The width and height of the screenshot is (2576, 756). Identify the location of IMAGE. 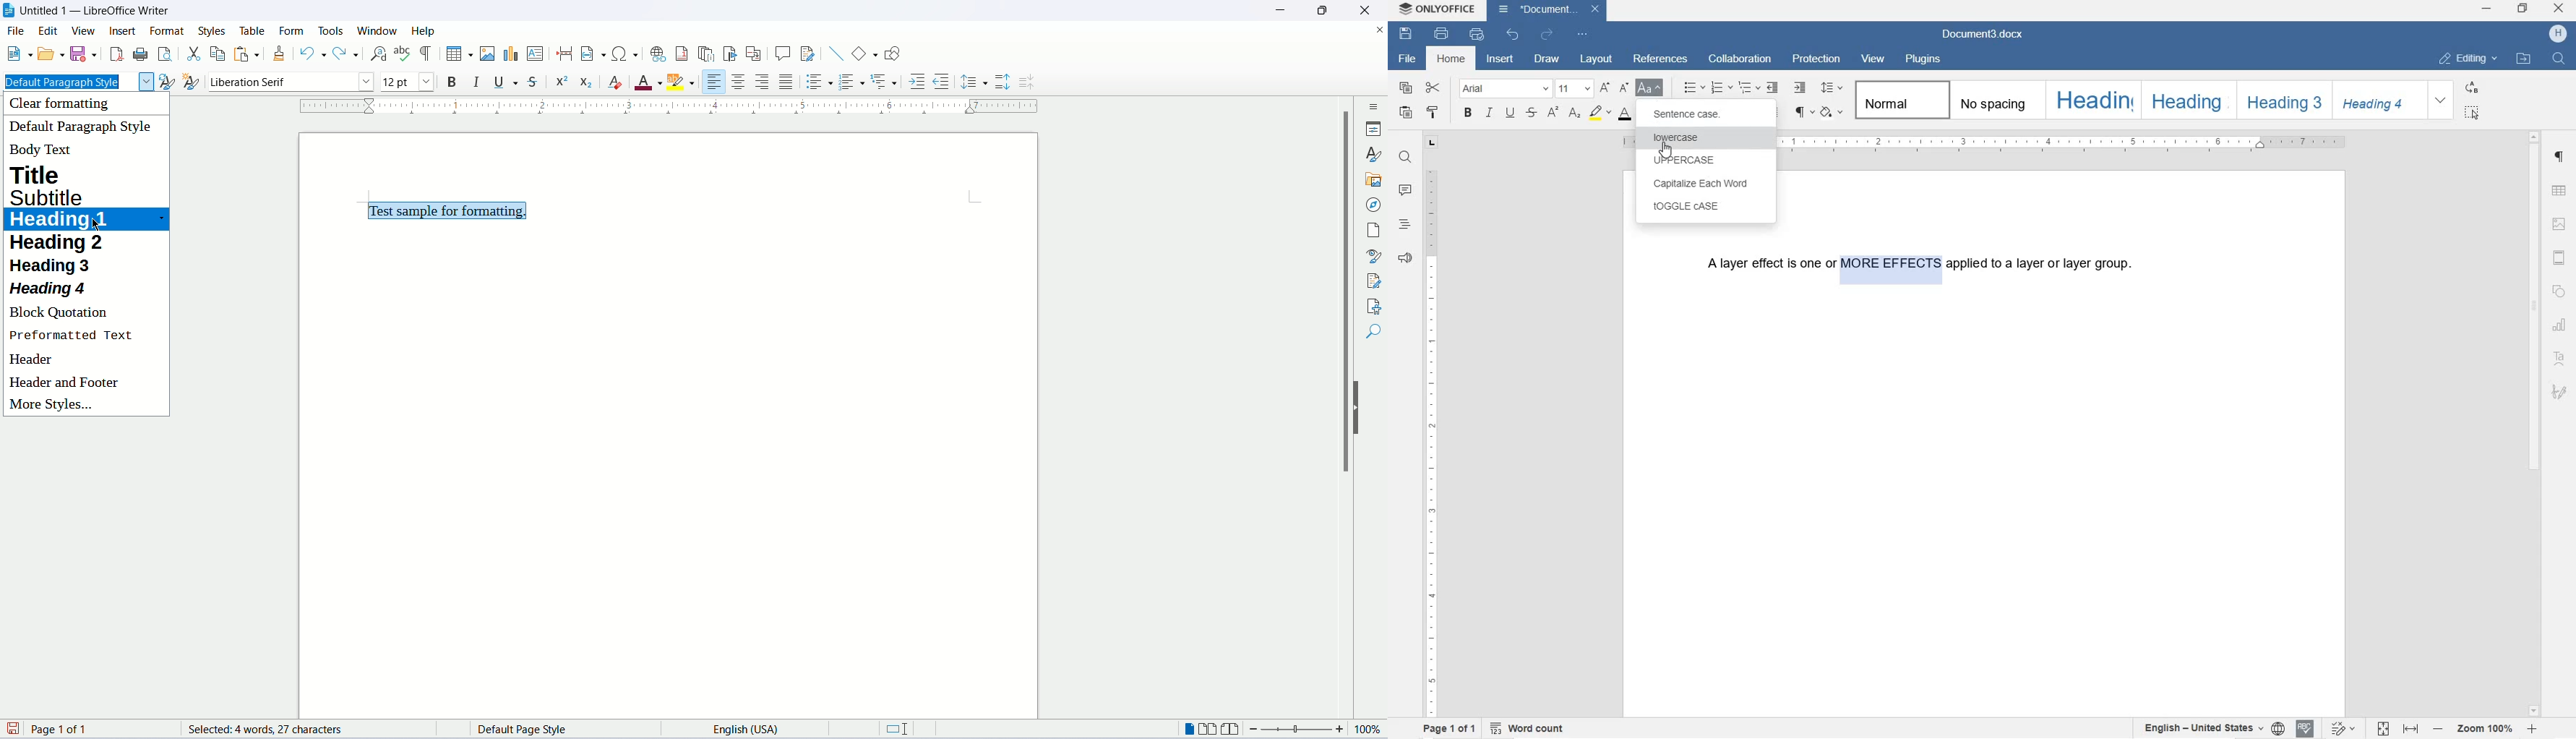
(2562, 224).